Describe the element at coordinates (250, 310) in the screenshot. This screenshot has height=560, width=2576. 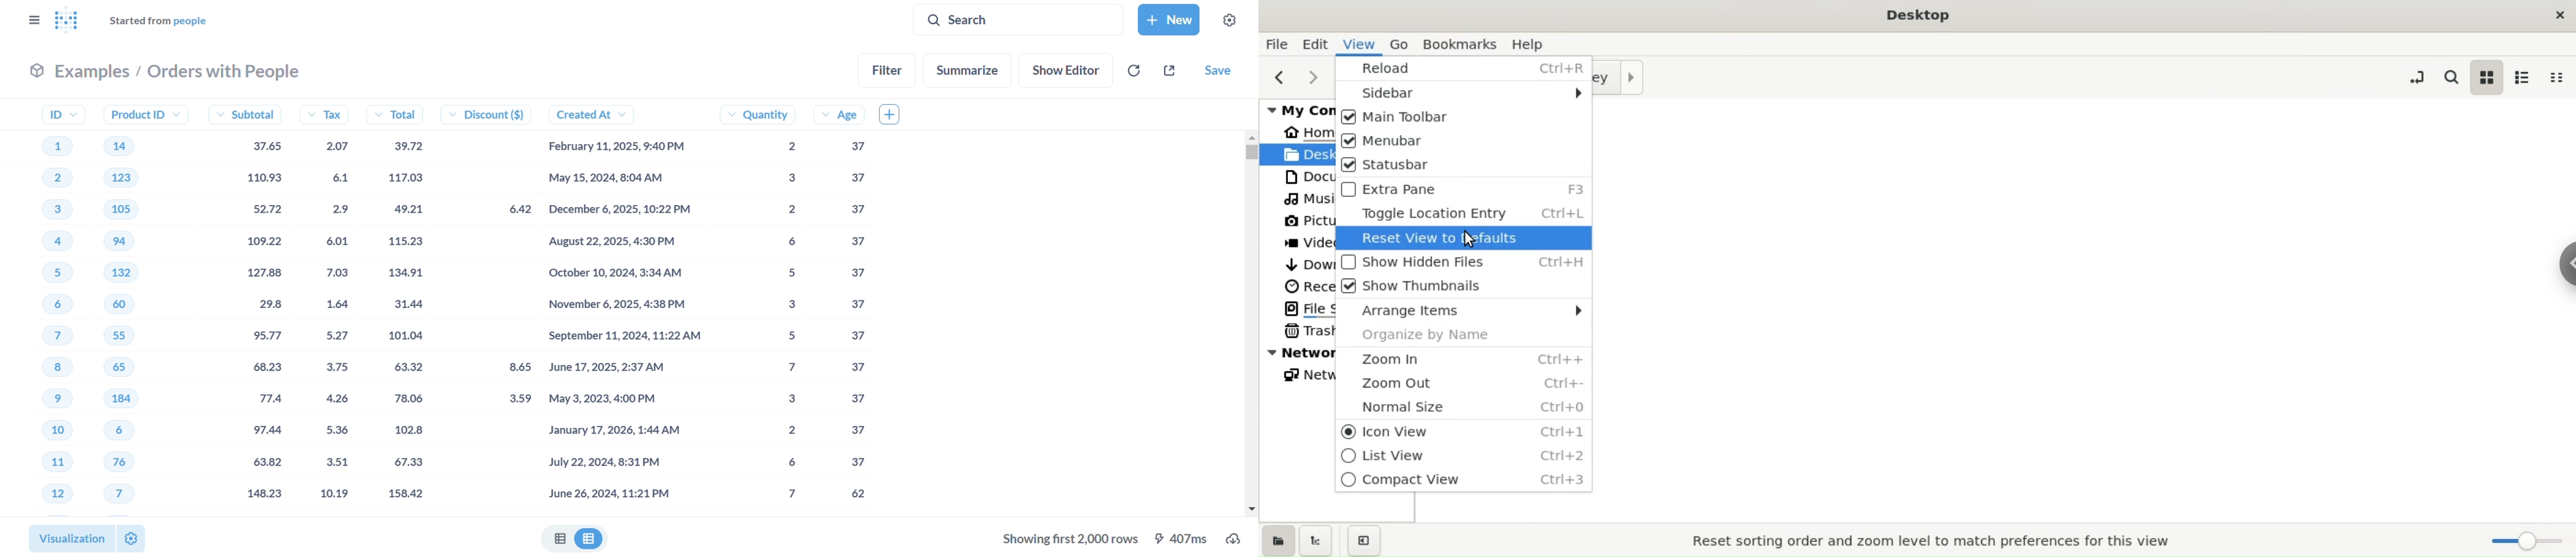
I see `subtotal` at that location.